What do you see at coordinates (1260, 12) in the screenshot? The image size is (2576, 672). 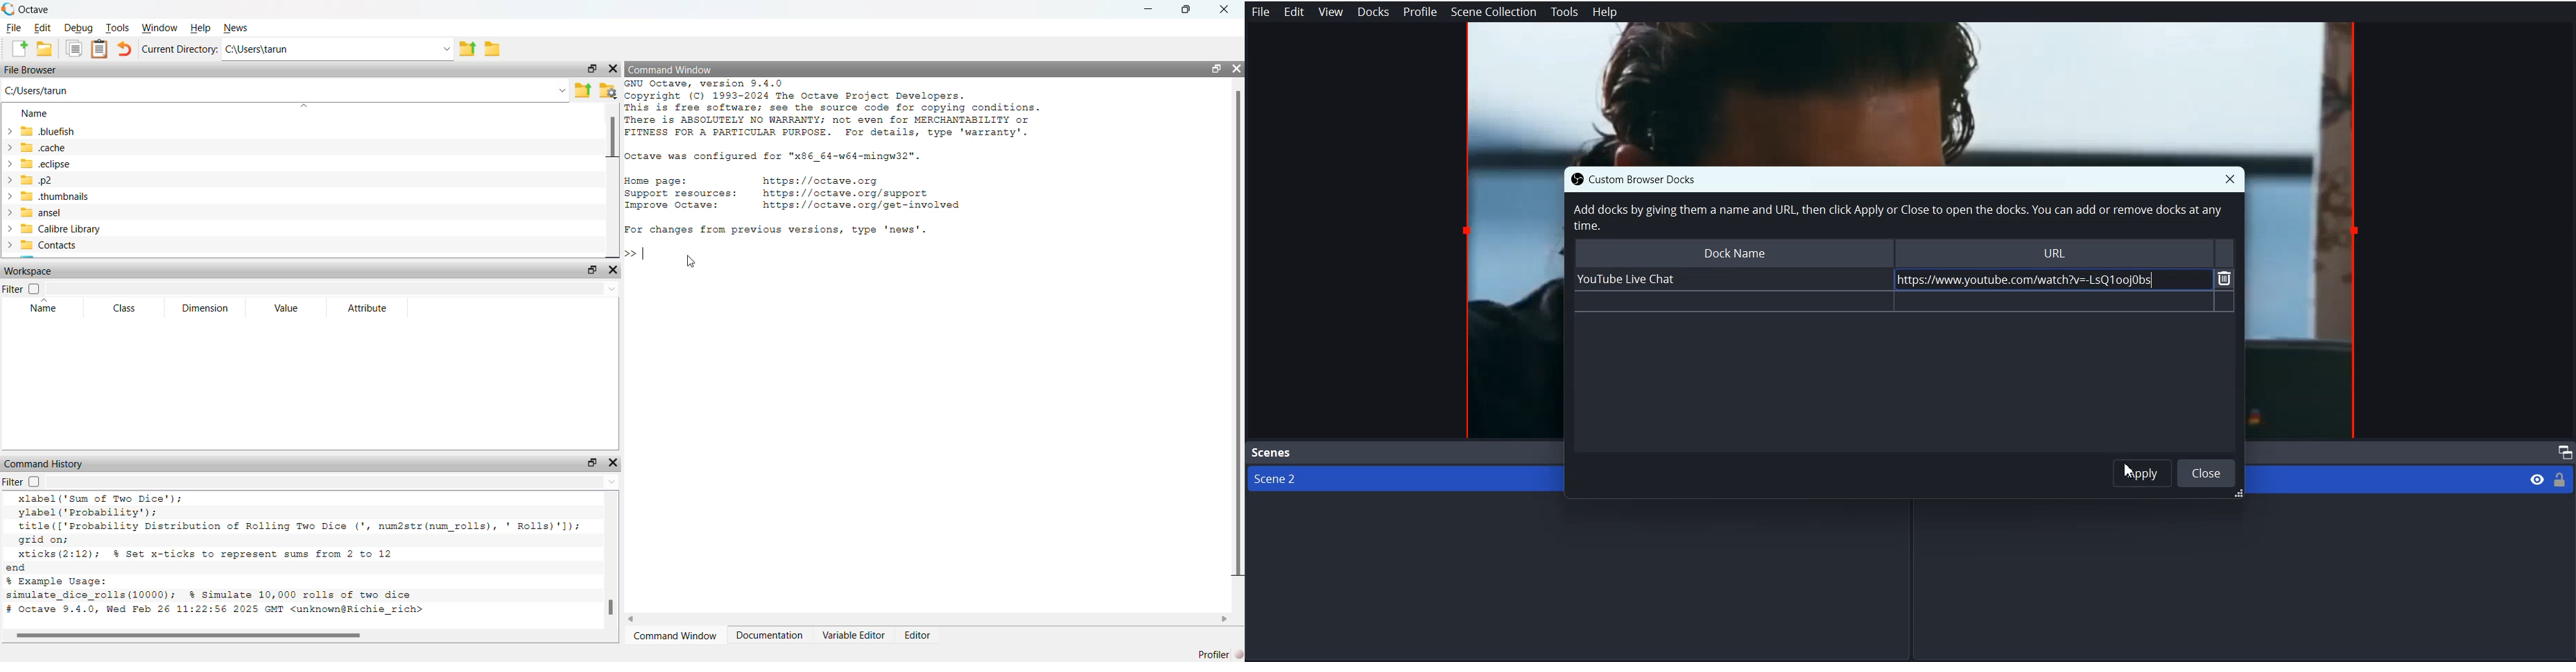 I see `File` at bounding box center [1260, 12].